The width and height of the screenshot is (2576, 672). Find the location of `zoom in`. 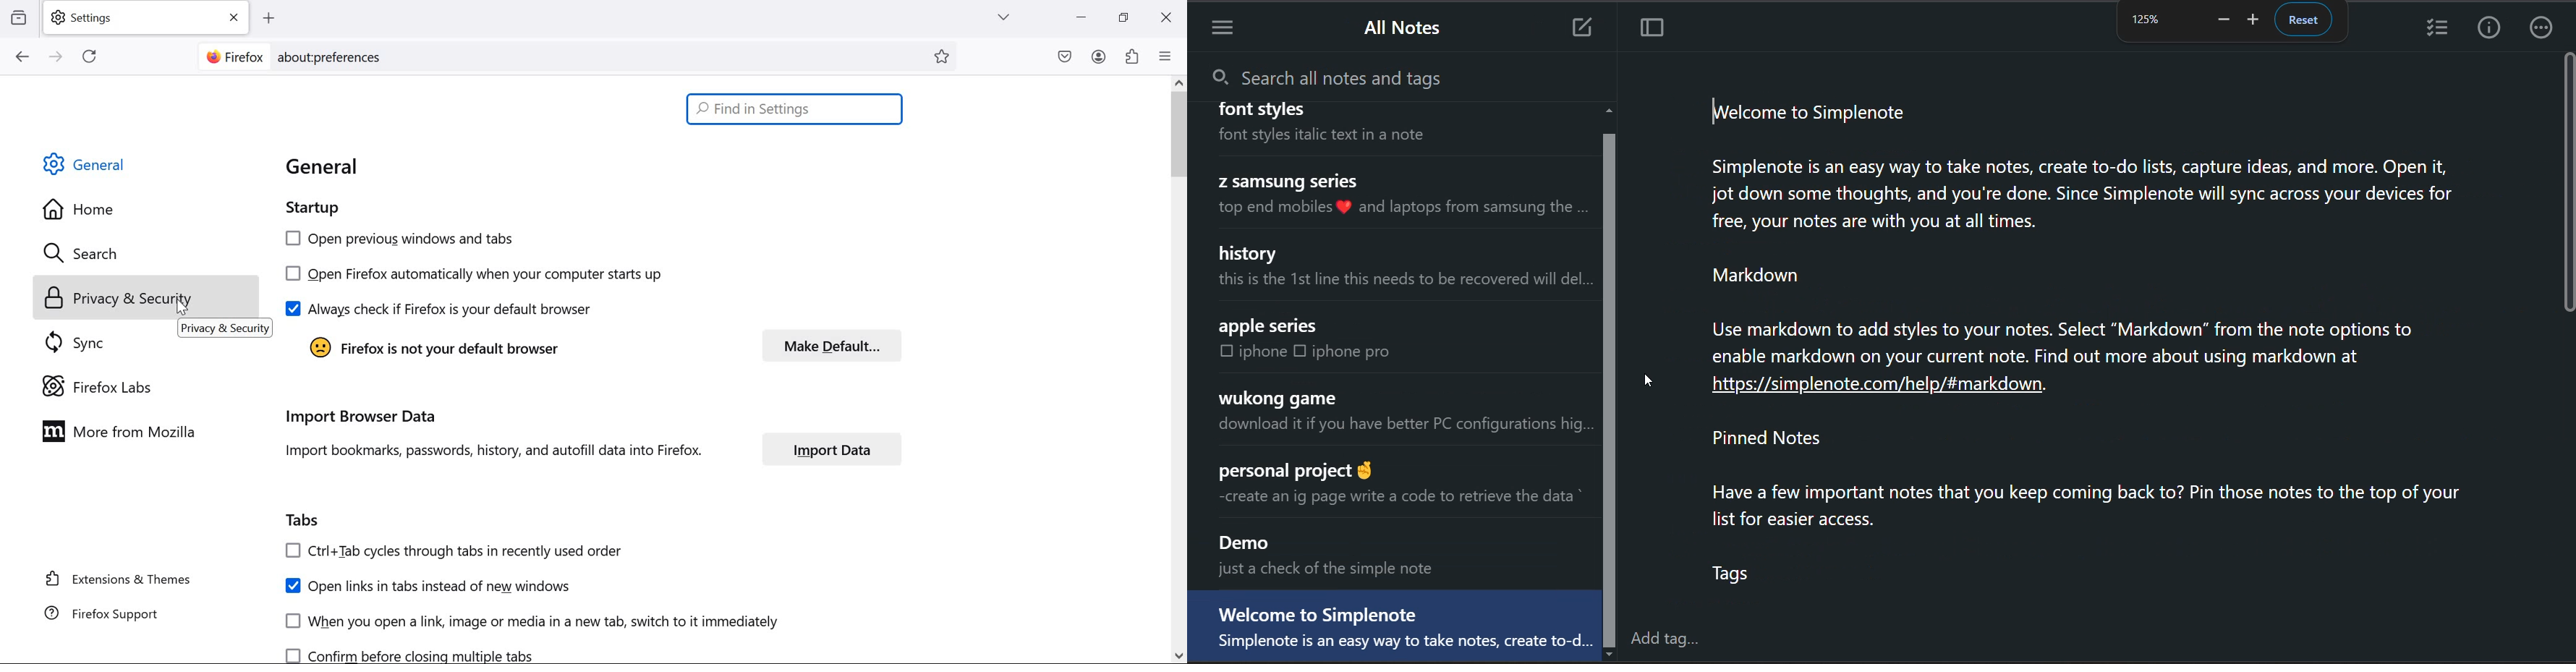

zoom in is located at coordinates (2257, 22).